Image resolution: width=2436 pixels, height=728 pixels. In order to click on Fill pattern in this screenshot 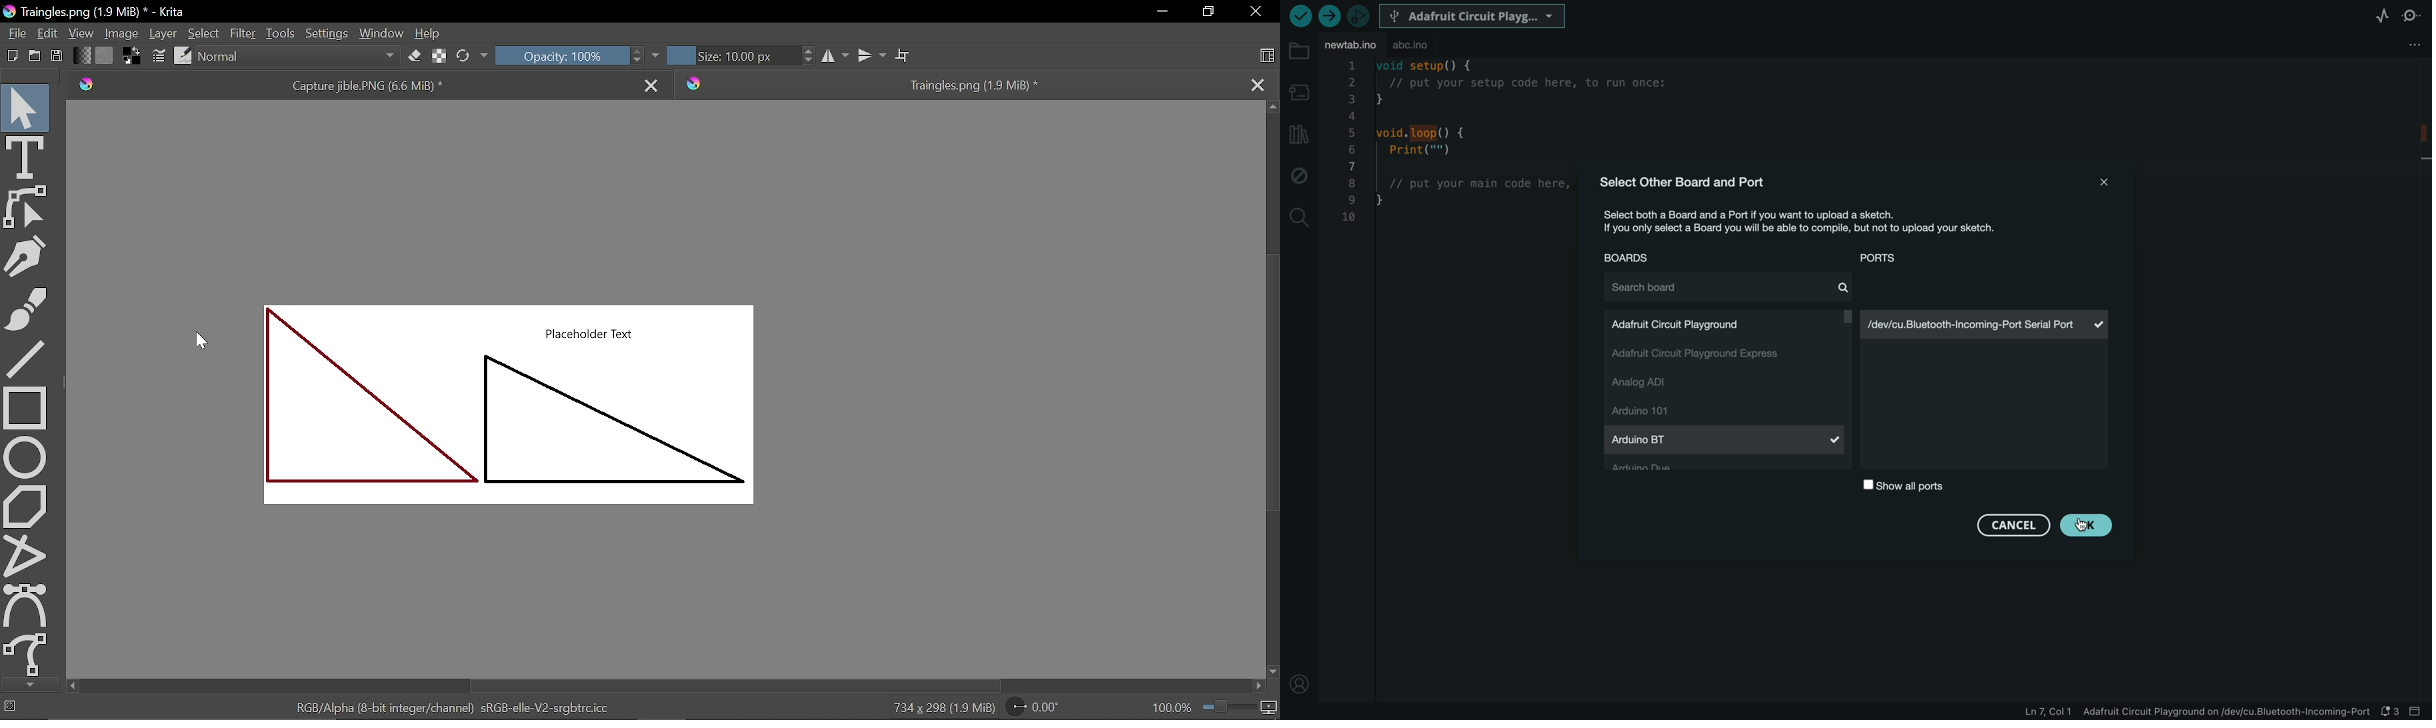, I will do `click(105, 55)`.